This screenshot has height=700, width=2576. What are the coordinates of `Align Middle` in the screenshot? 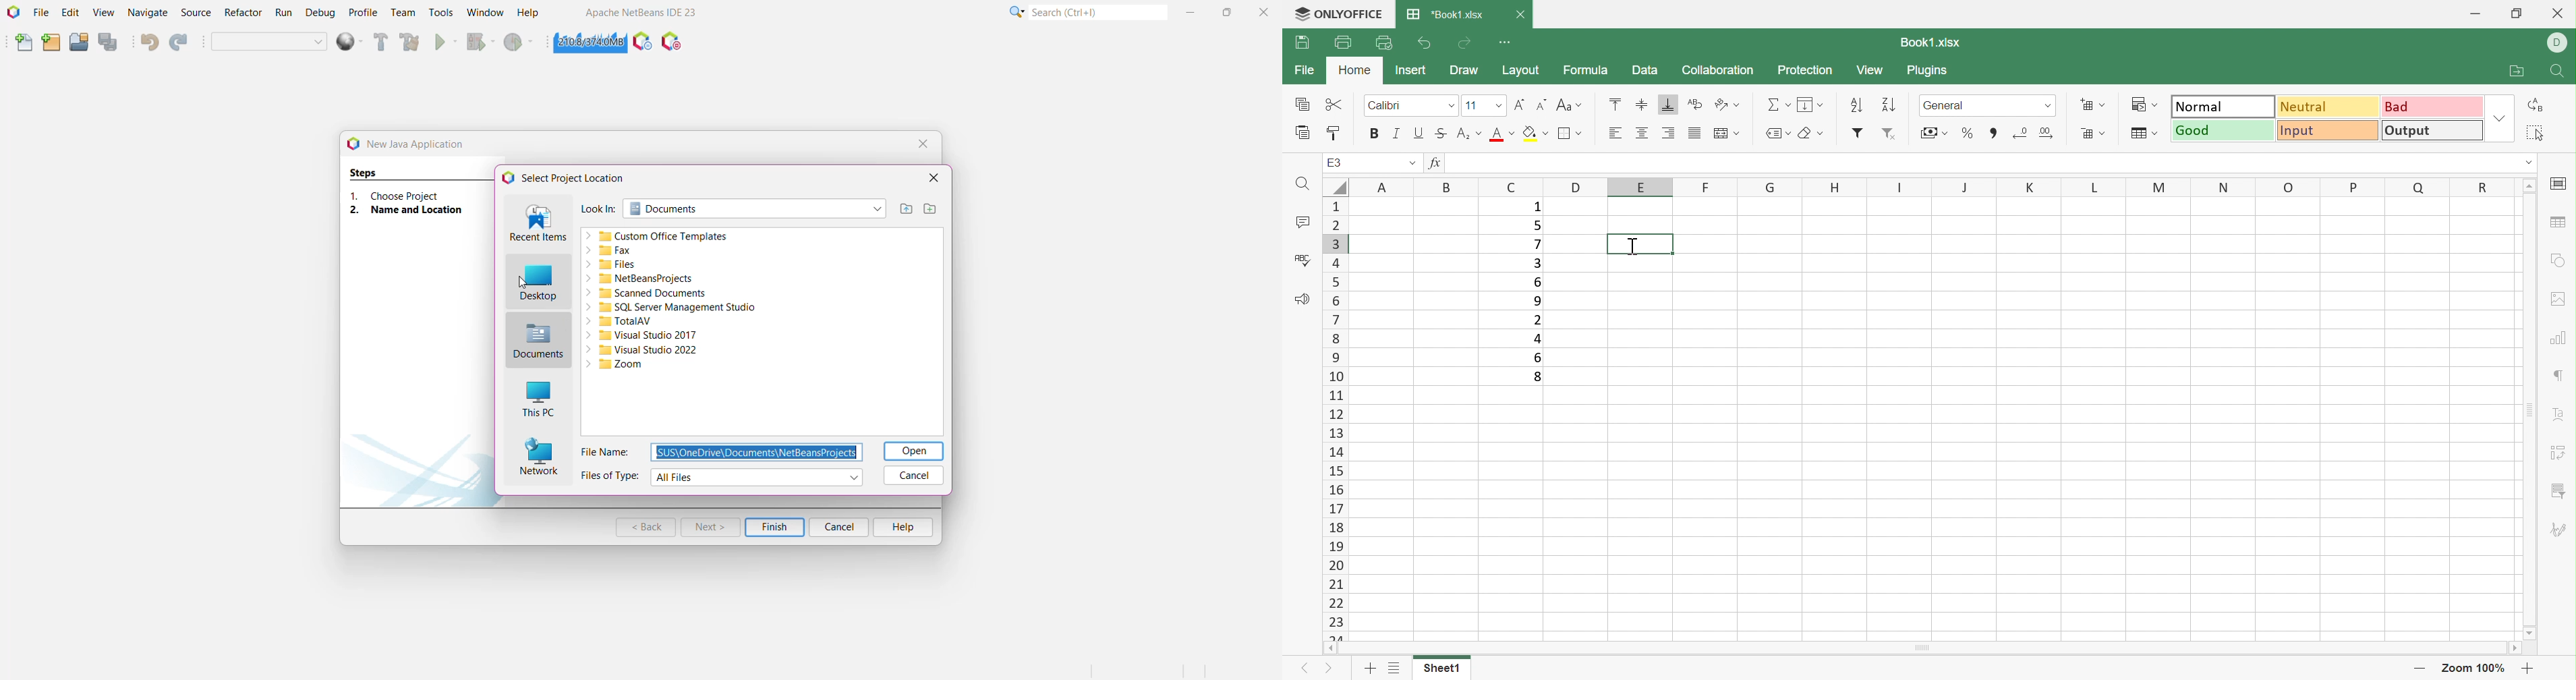 It's located at (1642, 105).